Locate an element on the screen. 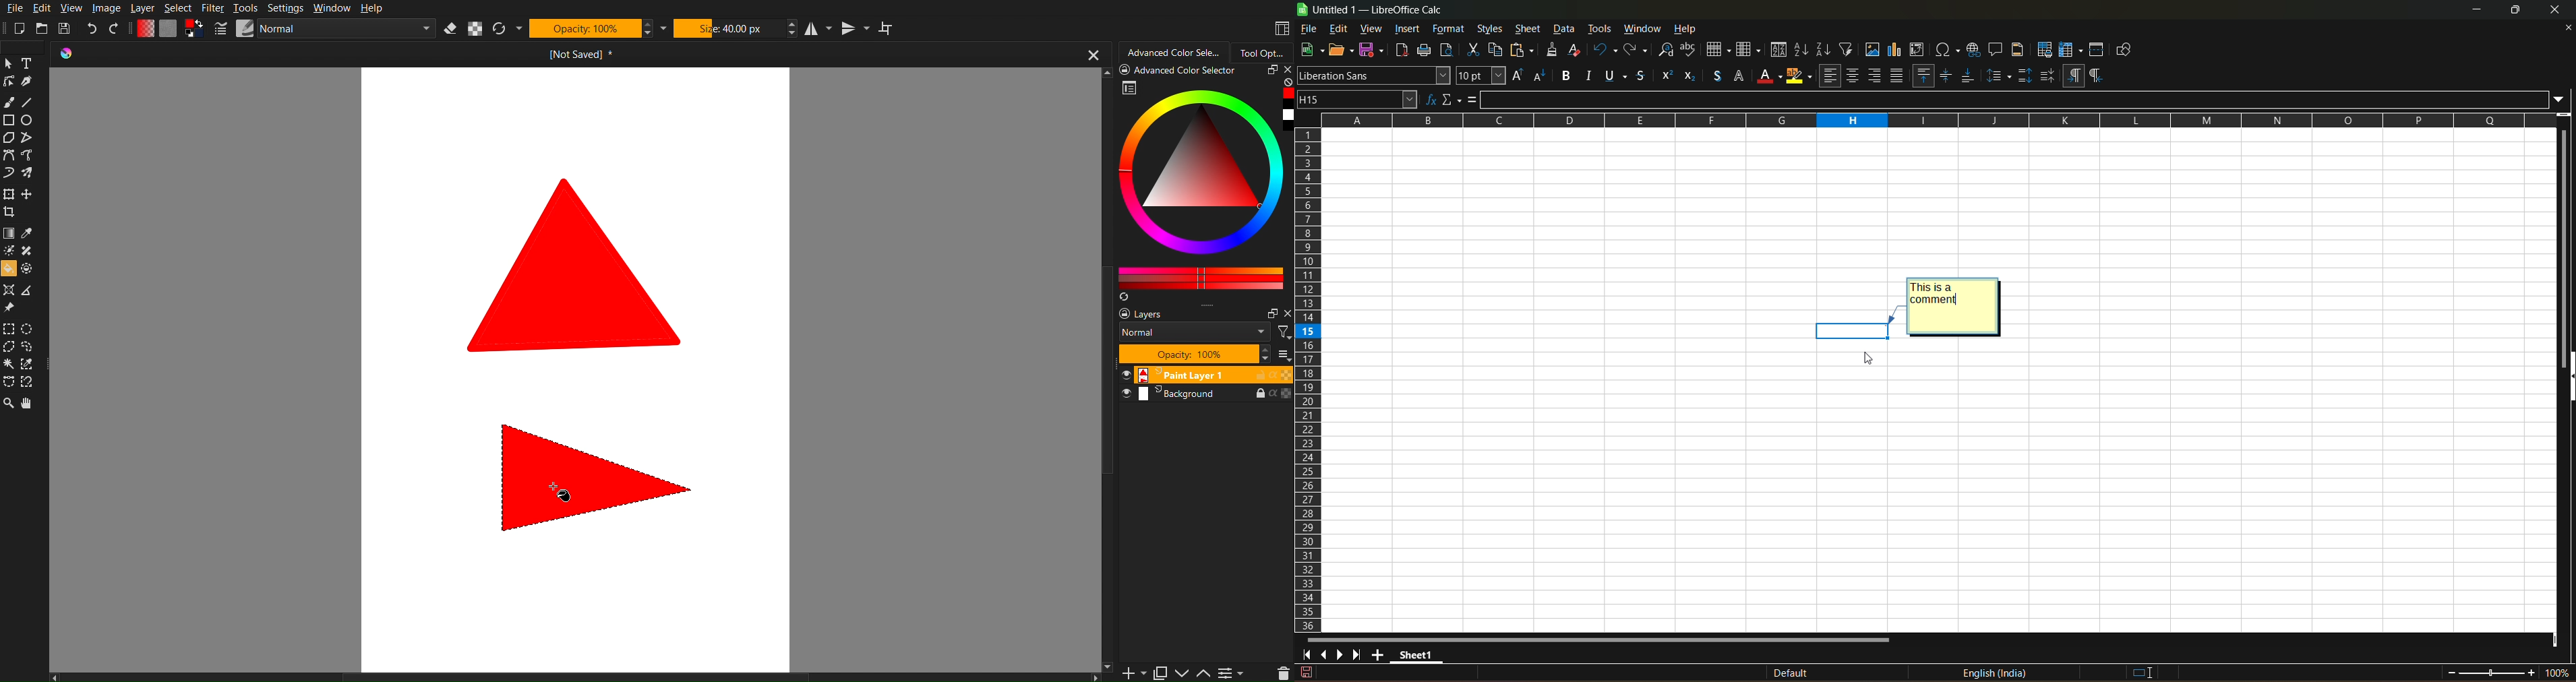 This screenshot has height=700, width=2576. Crop is located at coordinates (11, 214).